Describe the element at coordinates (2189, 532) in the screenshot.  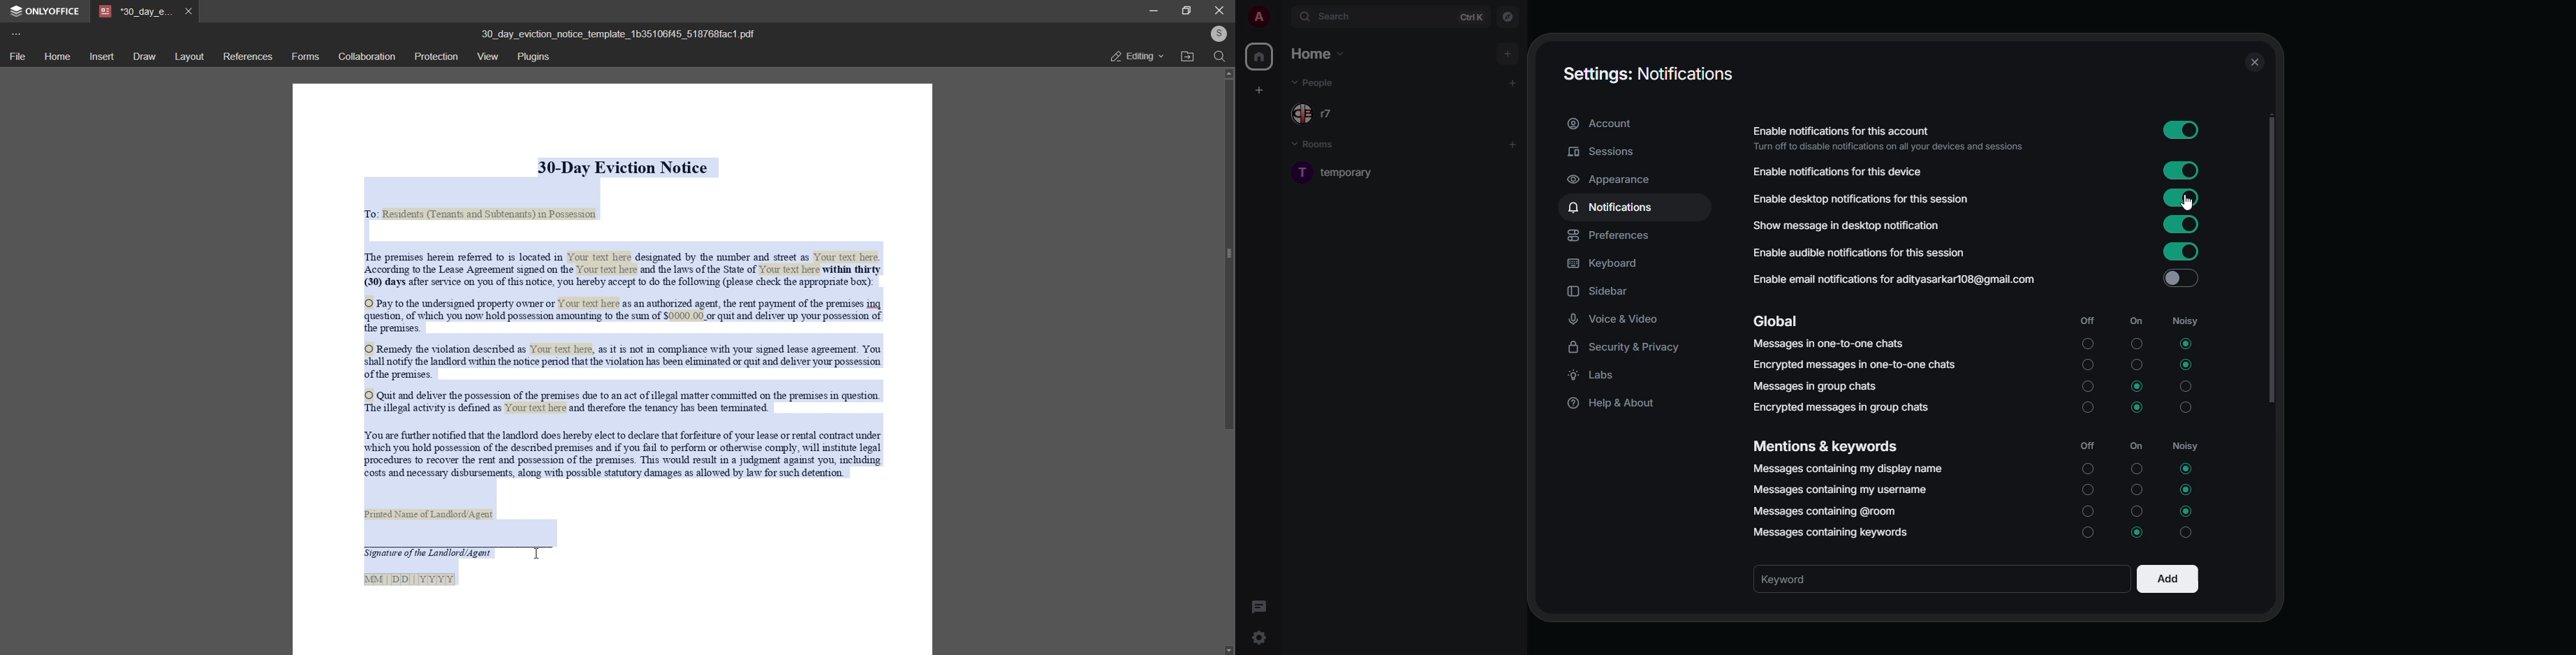
I see `noisy` at that location.